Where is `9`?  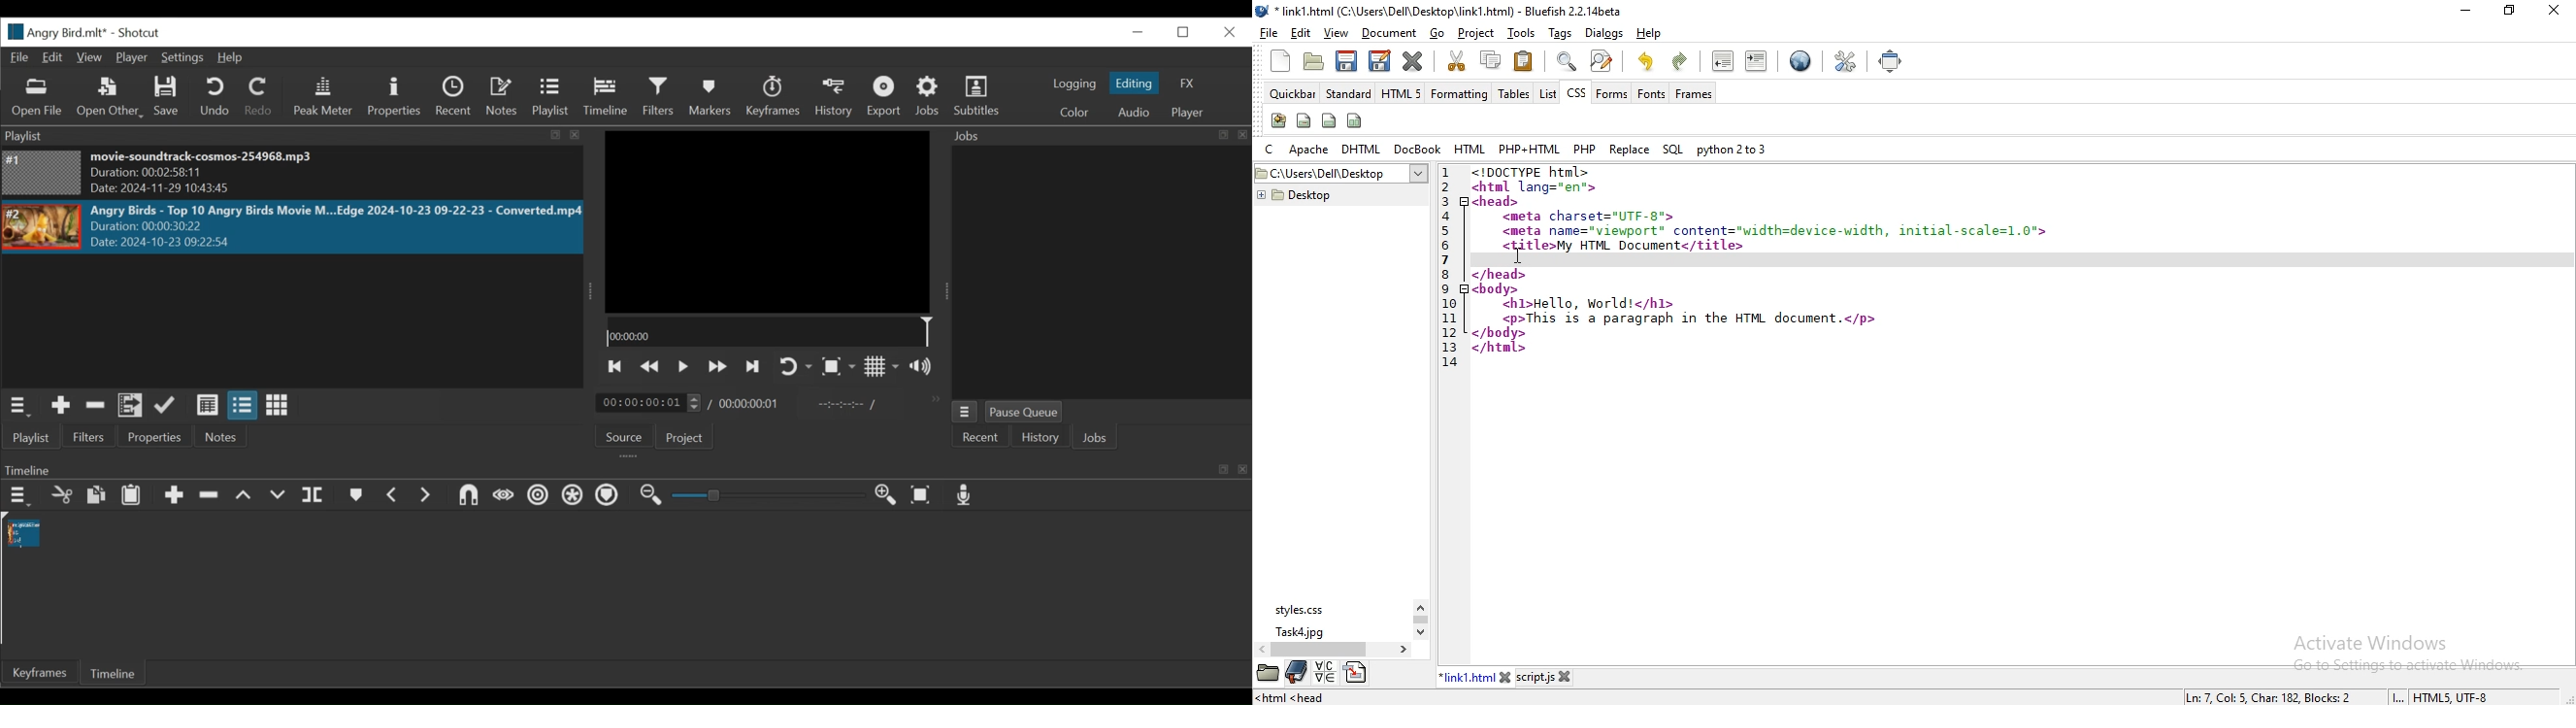
9 is located at coordinates (1445, 289).